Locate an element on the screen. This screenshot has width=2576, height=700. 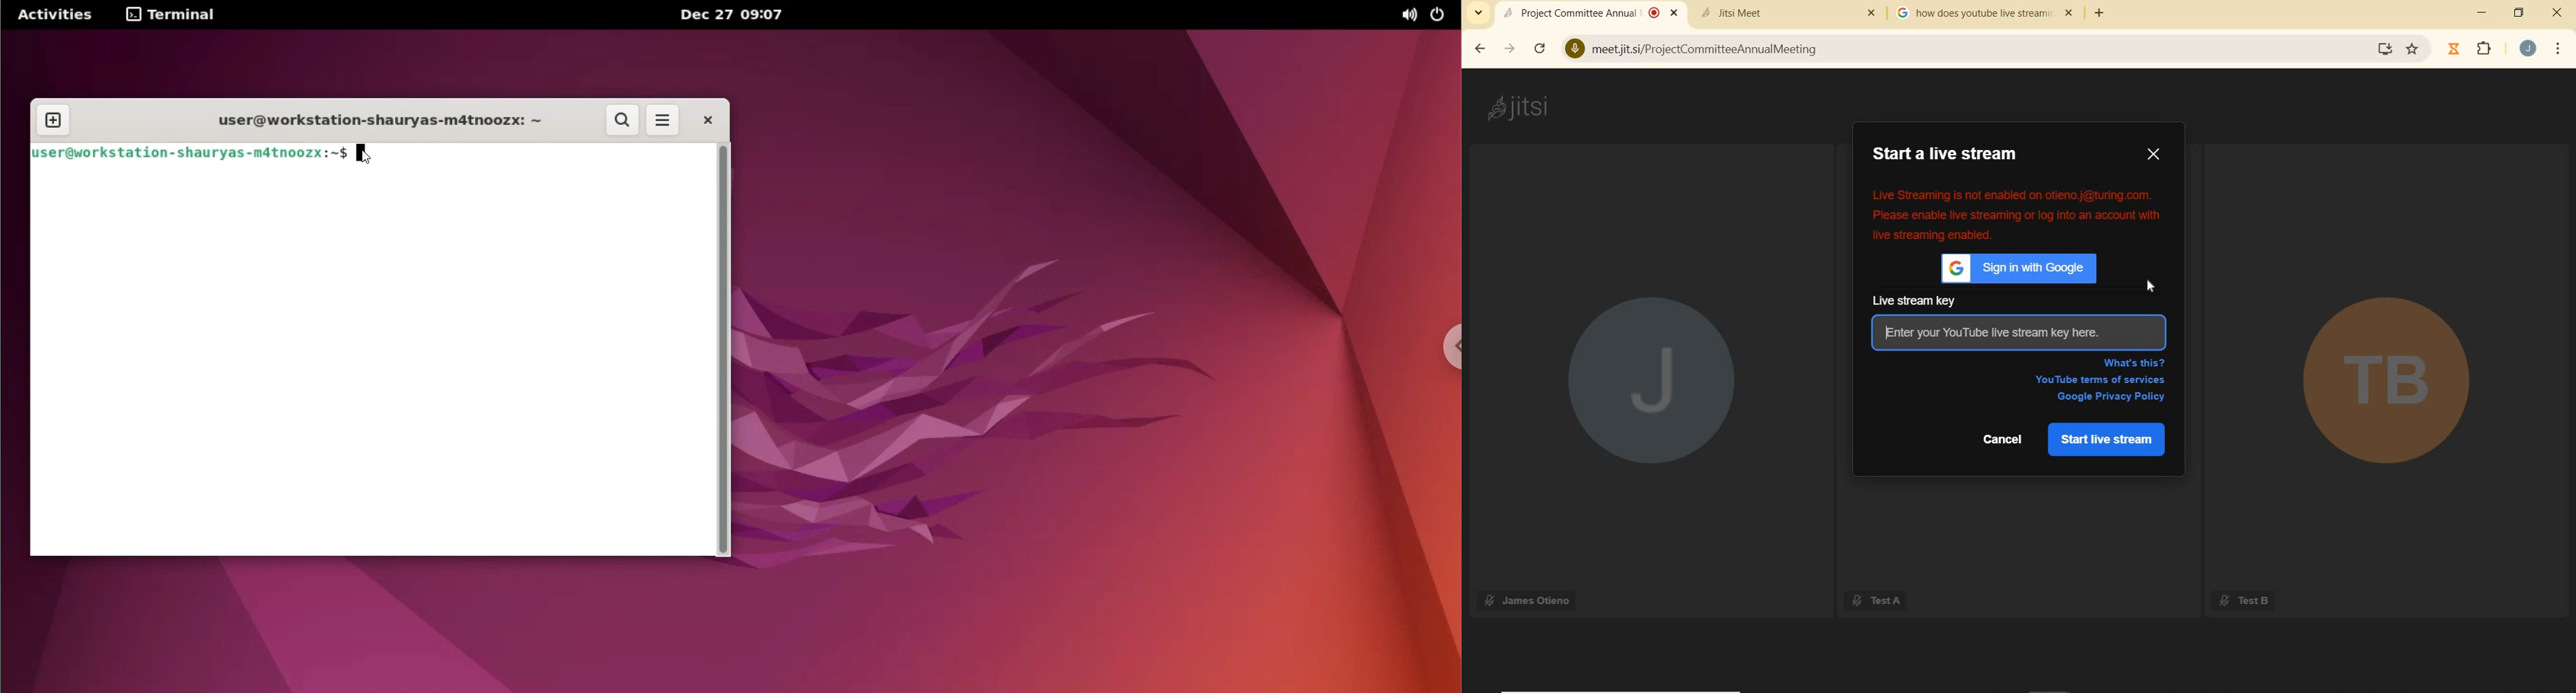
Cancel is located at coordinates (2005, 442).